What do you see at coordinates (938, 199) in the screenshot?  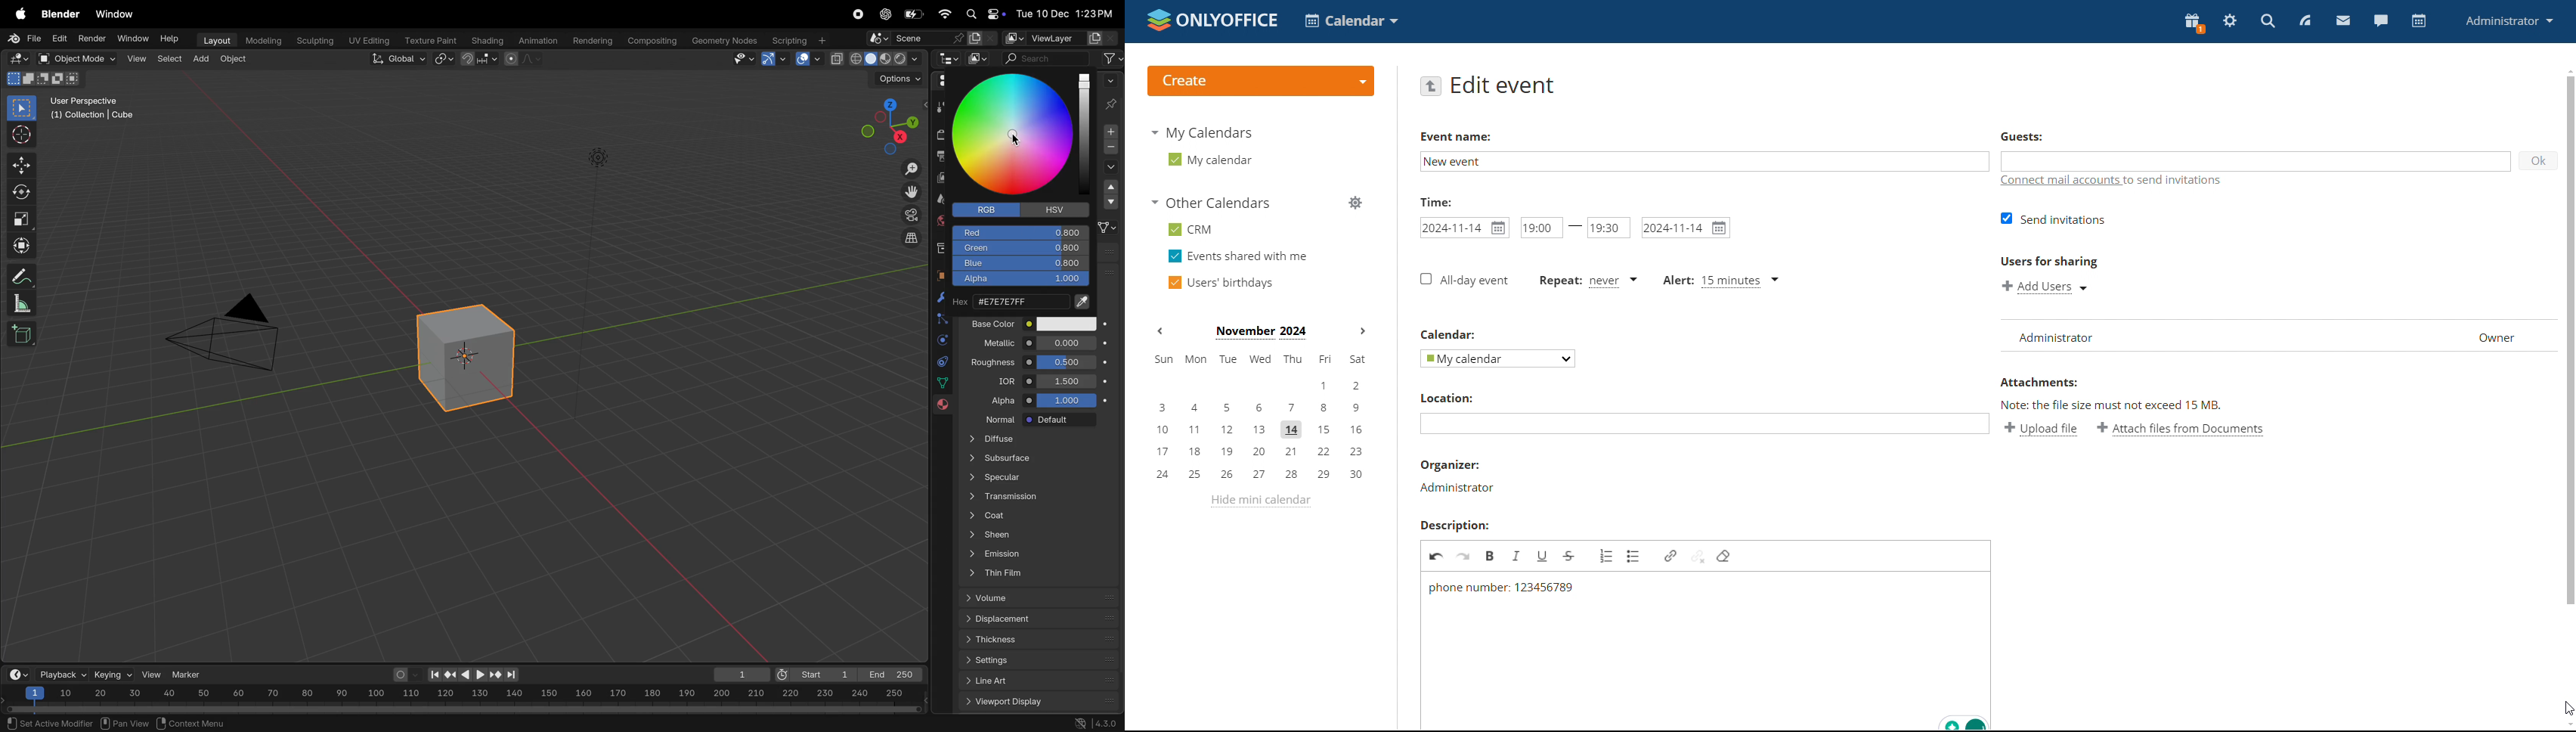 I see `scene` at bounding box center [938, 199].